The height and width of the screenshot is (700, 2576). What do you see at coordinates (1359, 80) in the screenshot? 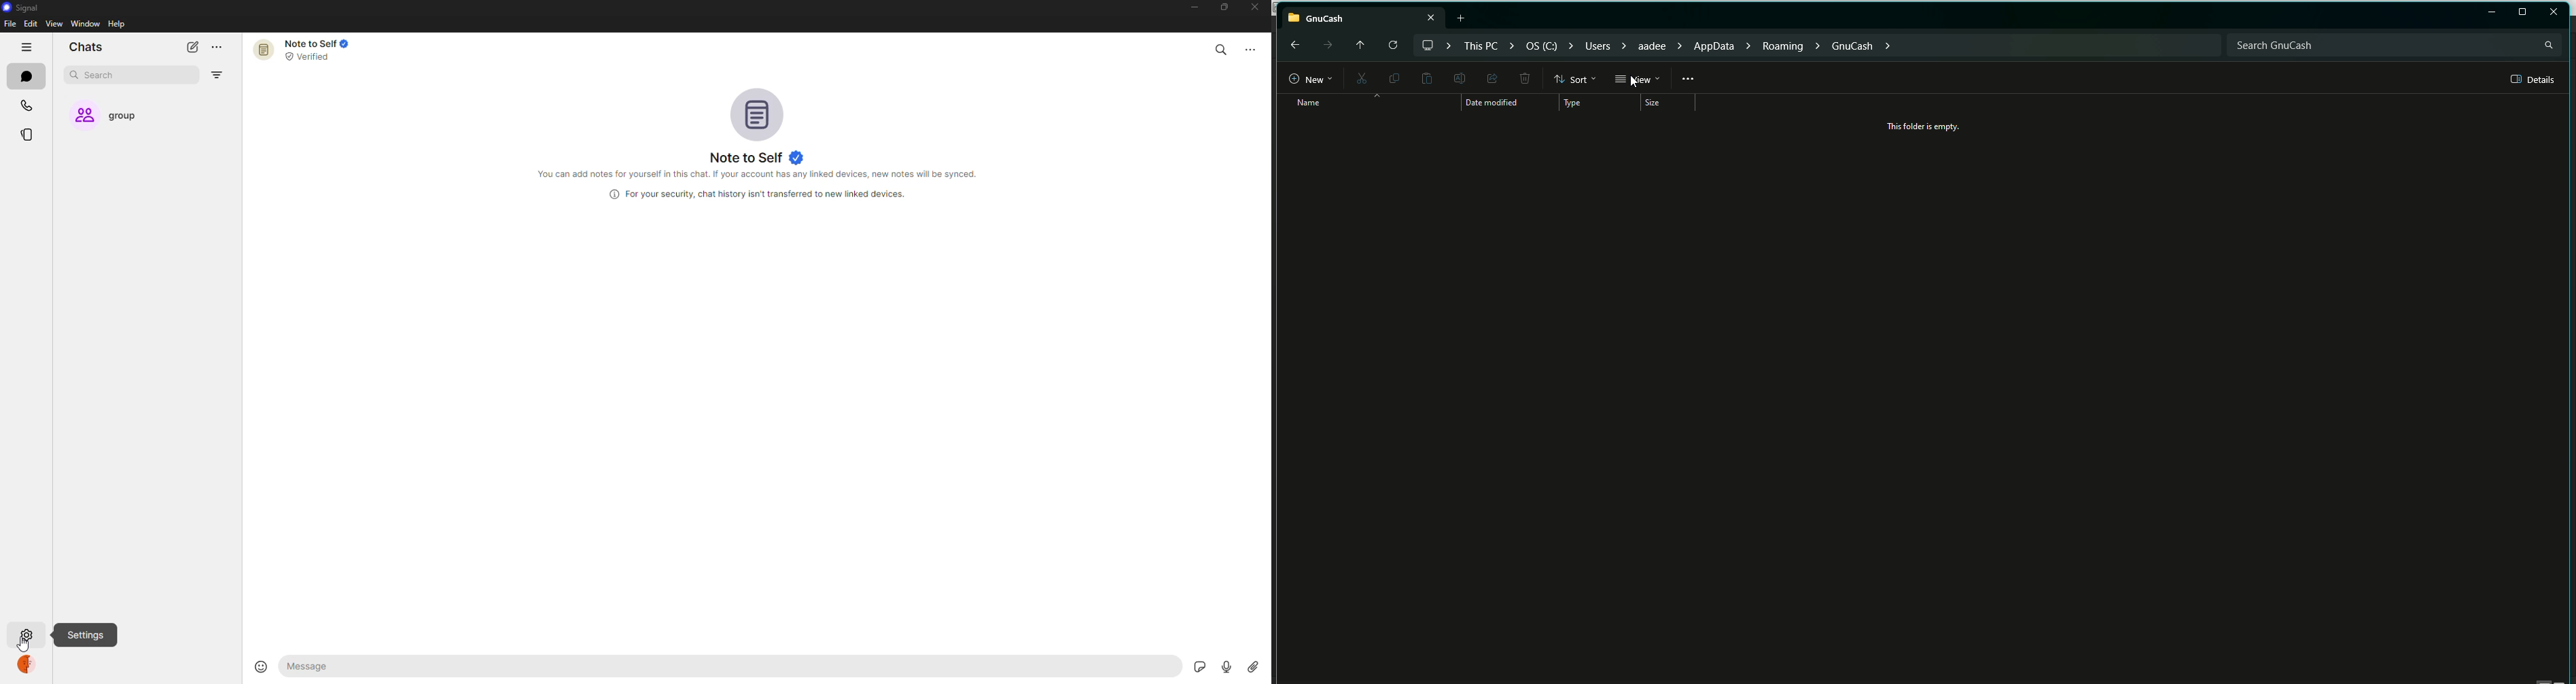
I see `Cut` at bounding box center [1359, 80].